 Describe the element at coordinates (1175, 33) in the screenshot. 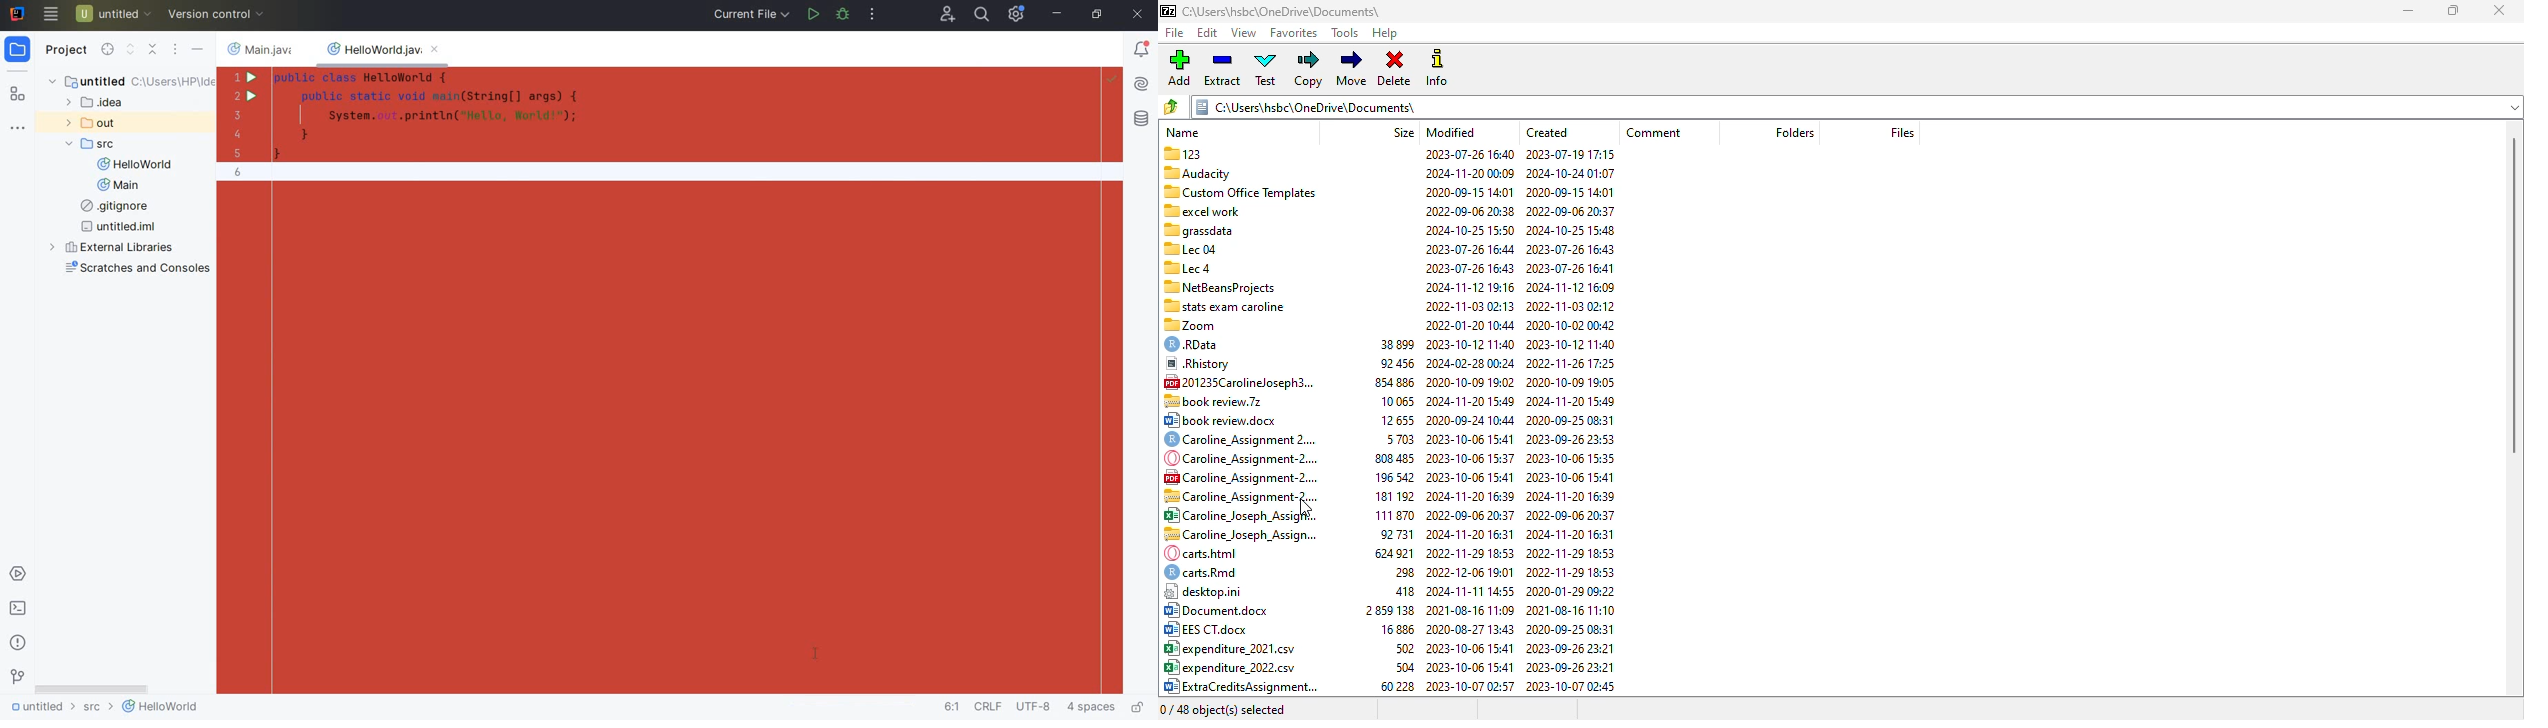

I see `file` at that location.